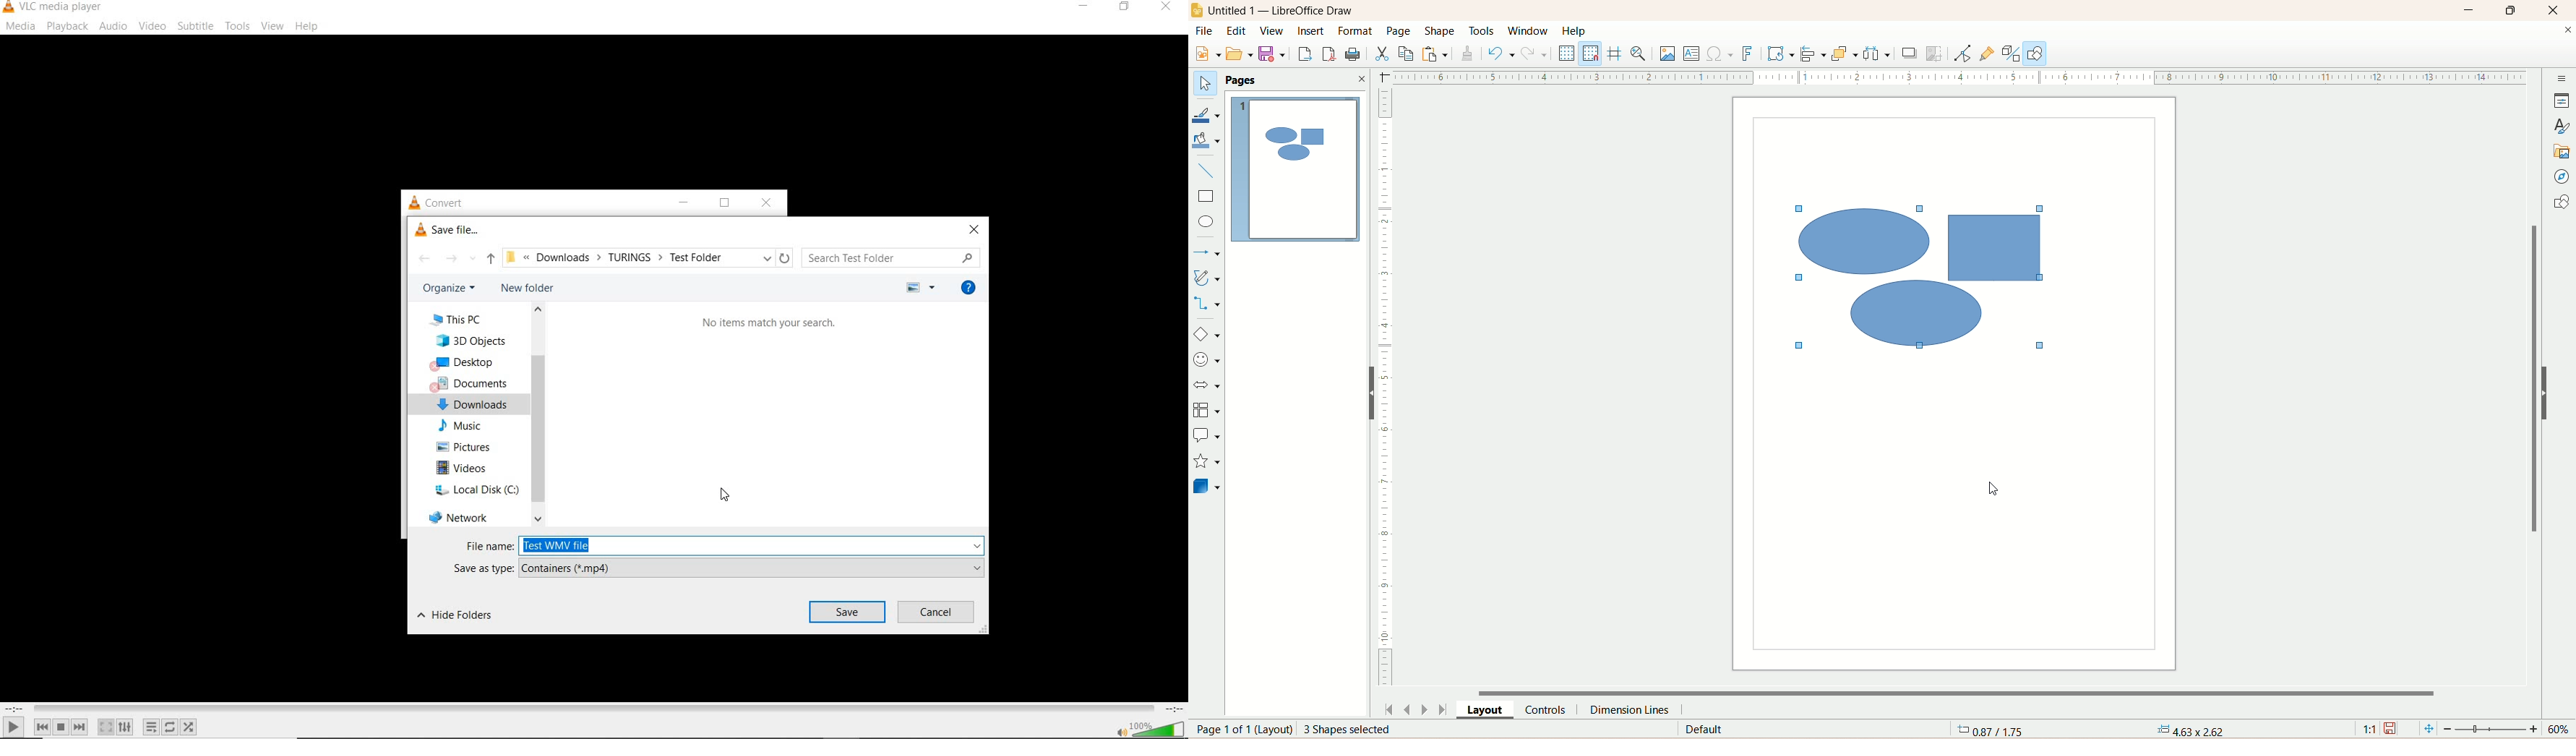  Describe the element at coordinates (1159, 728) in the screenshot. I see `volume` at that location.